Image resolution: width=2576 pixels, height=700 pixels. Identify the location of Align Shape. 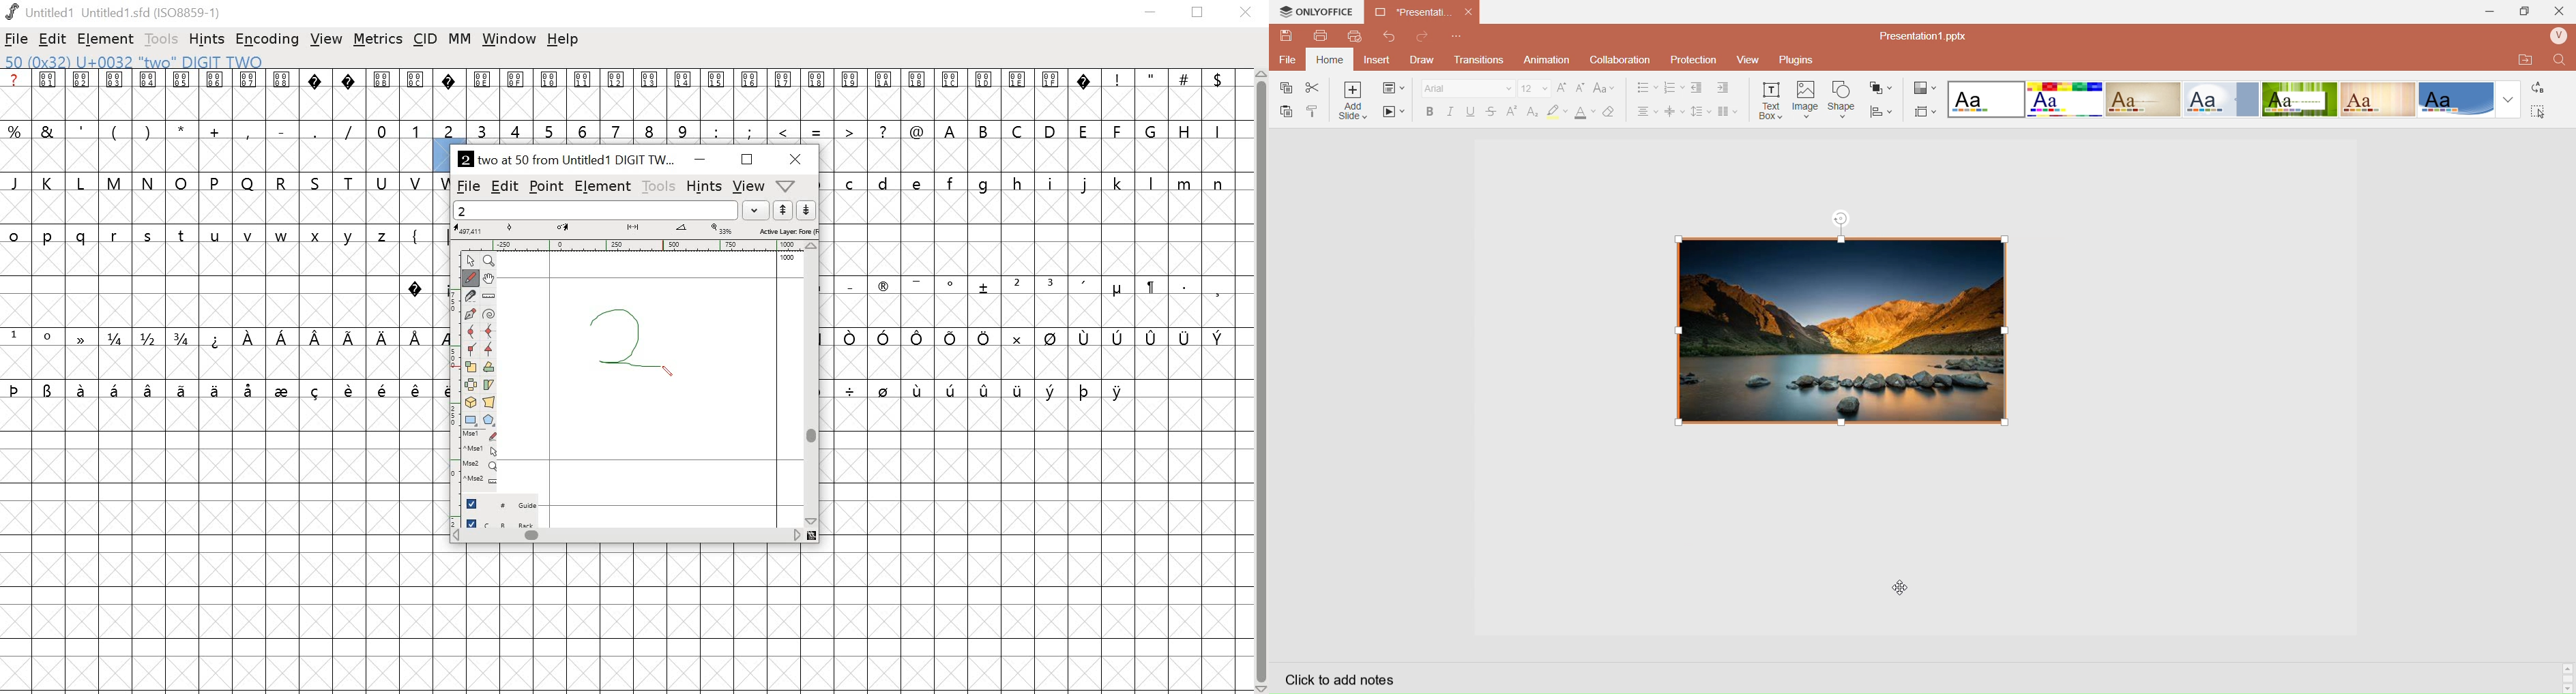
(1882, 112).